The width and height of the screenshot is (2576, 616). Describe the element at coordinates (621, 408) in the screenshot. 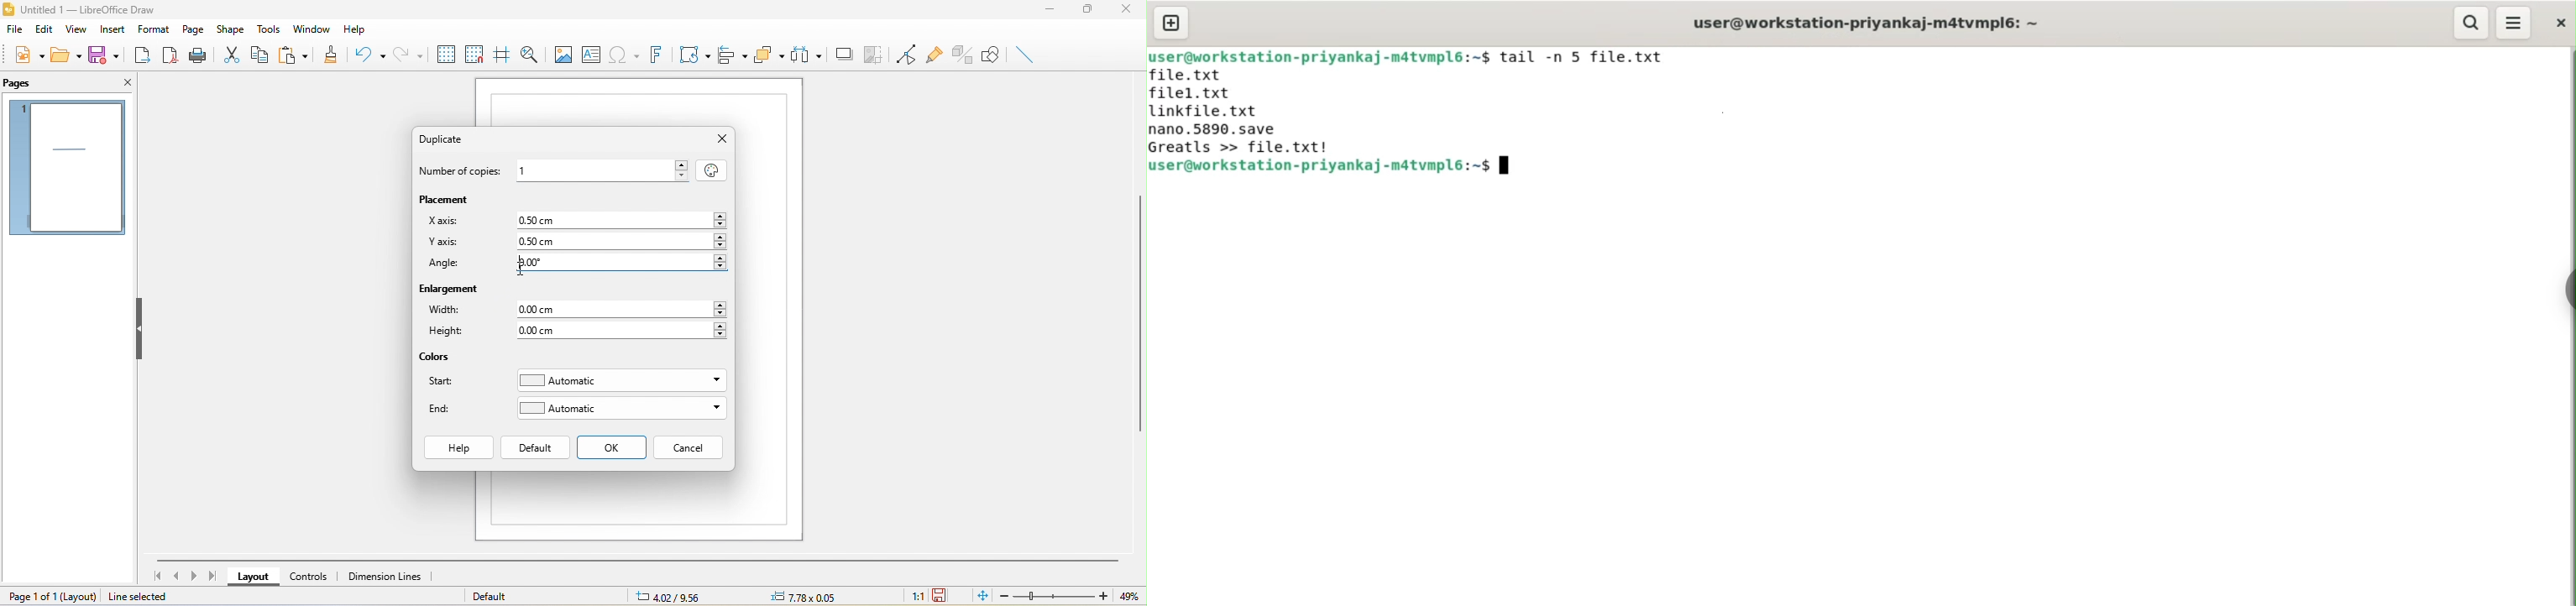

I see `automatic` at that location.